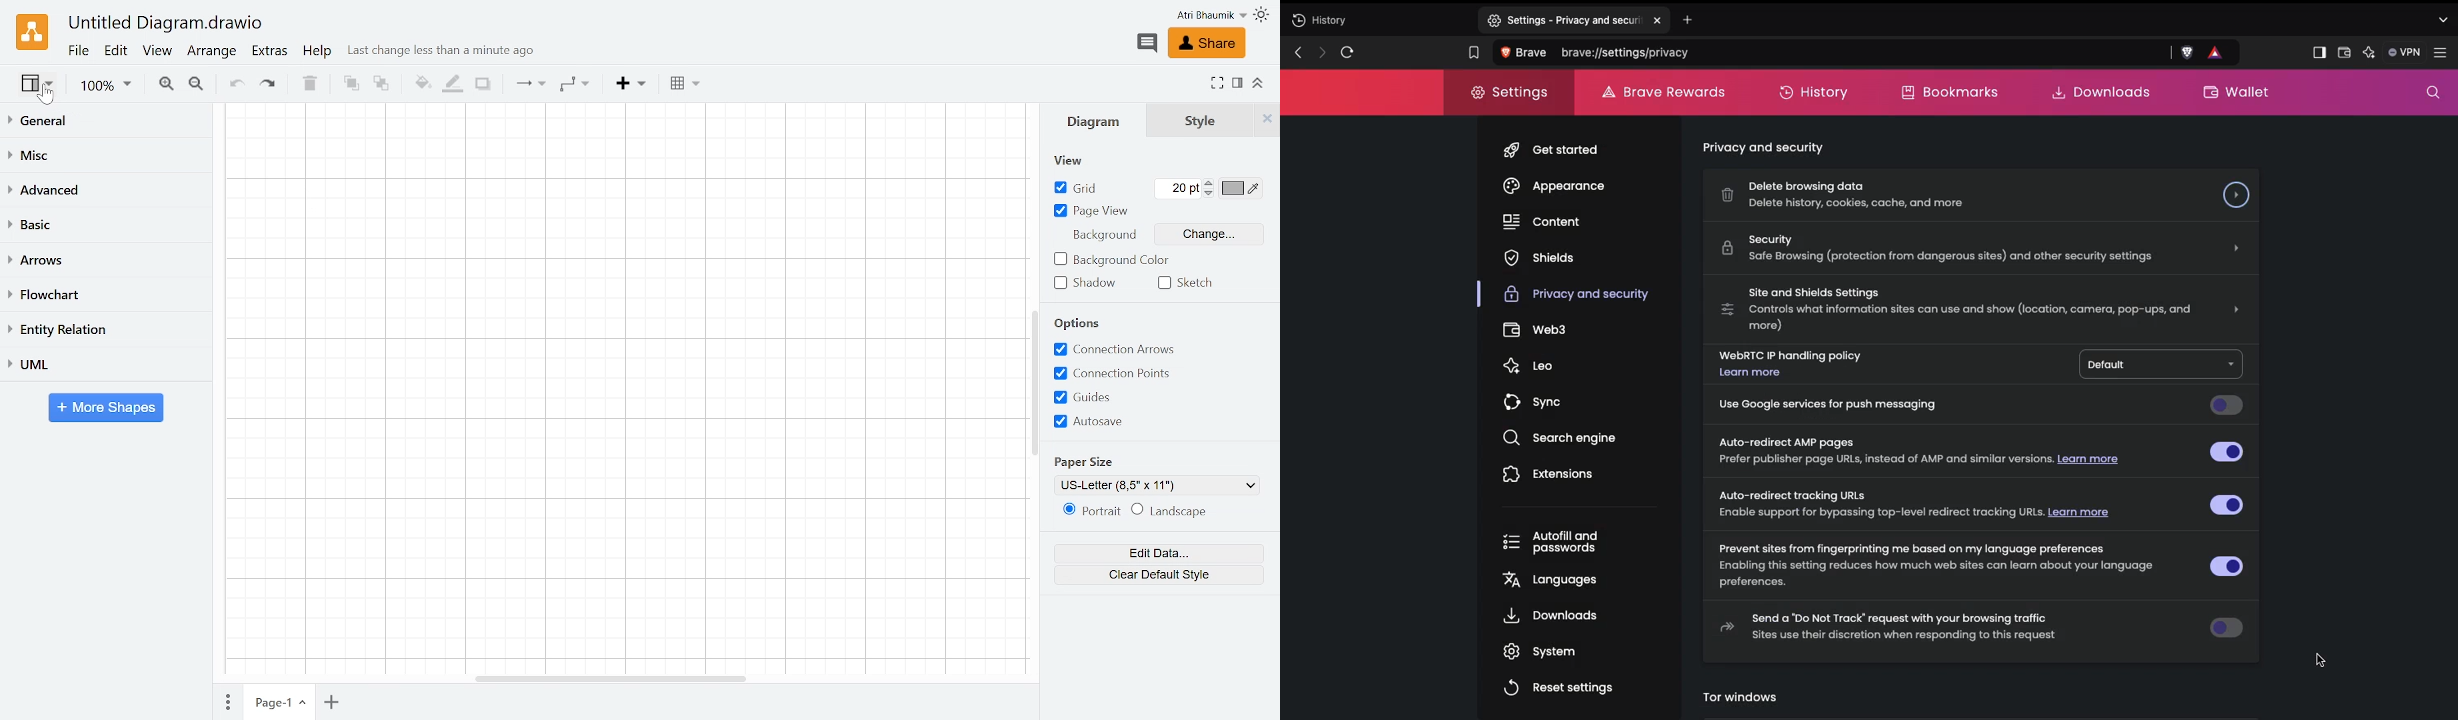 The height and width of the screenshot is (728, 2464). What do you see at coordinates (109, 87) in the screenshot?
I see `Current zoom` at bounding box center [109, 87].